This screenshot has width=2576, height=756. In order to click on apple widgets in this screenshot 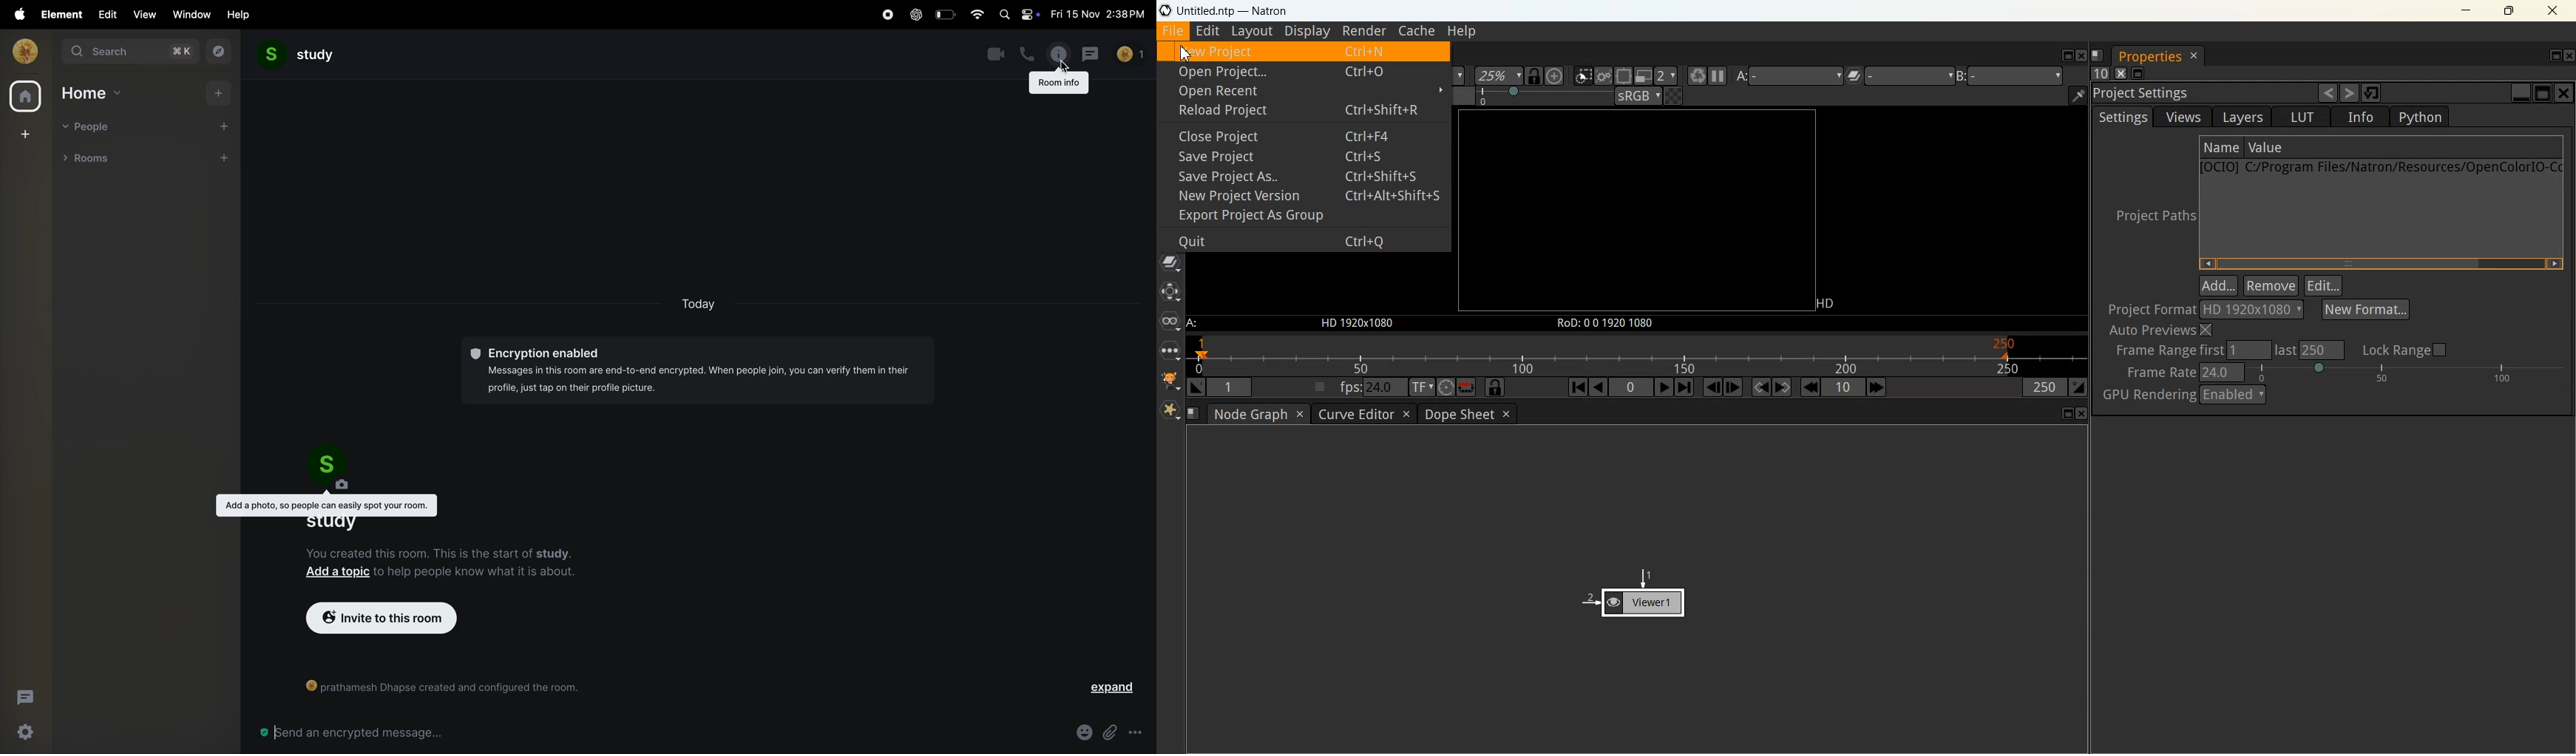, I will do `click(1018, 13)`.